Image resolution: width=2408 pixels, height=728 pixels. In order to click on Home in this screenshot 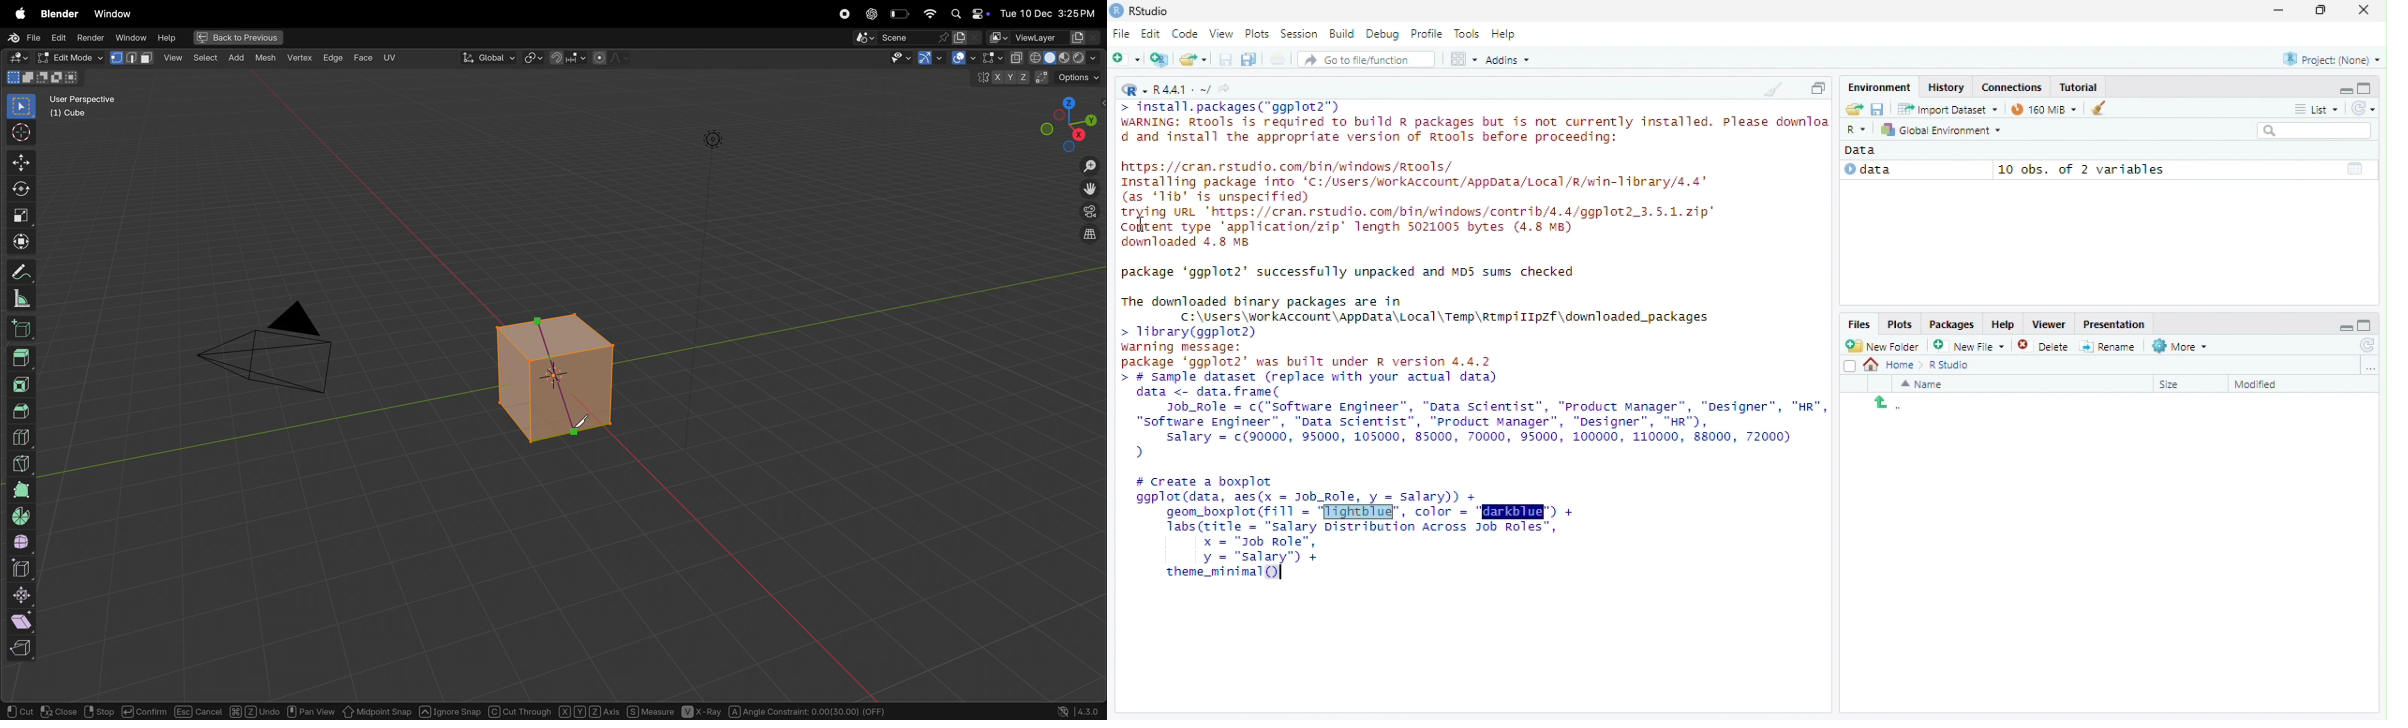, I will do `click(1891, 366)`.